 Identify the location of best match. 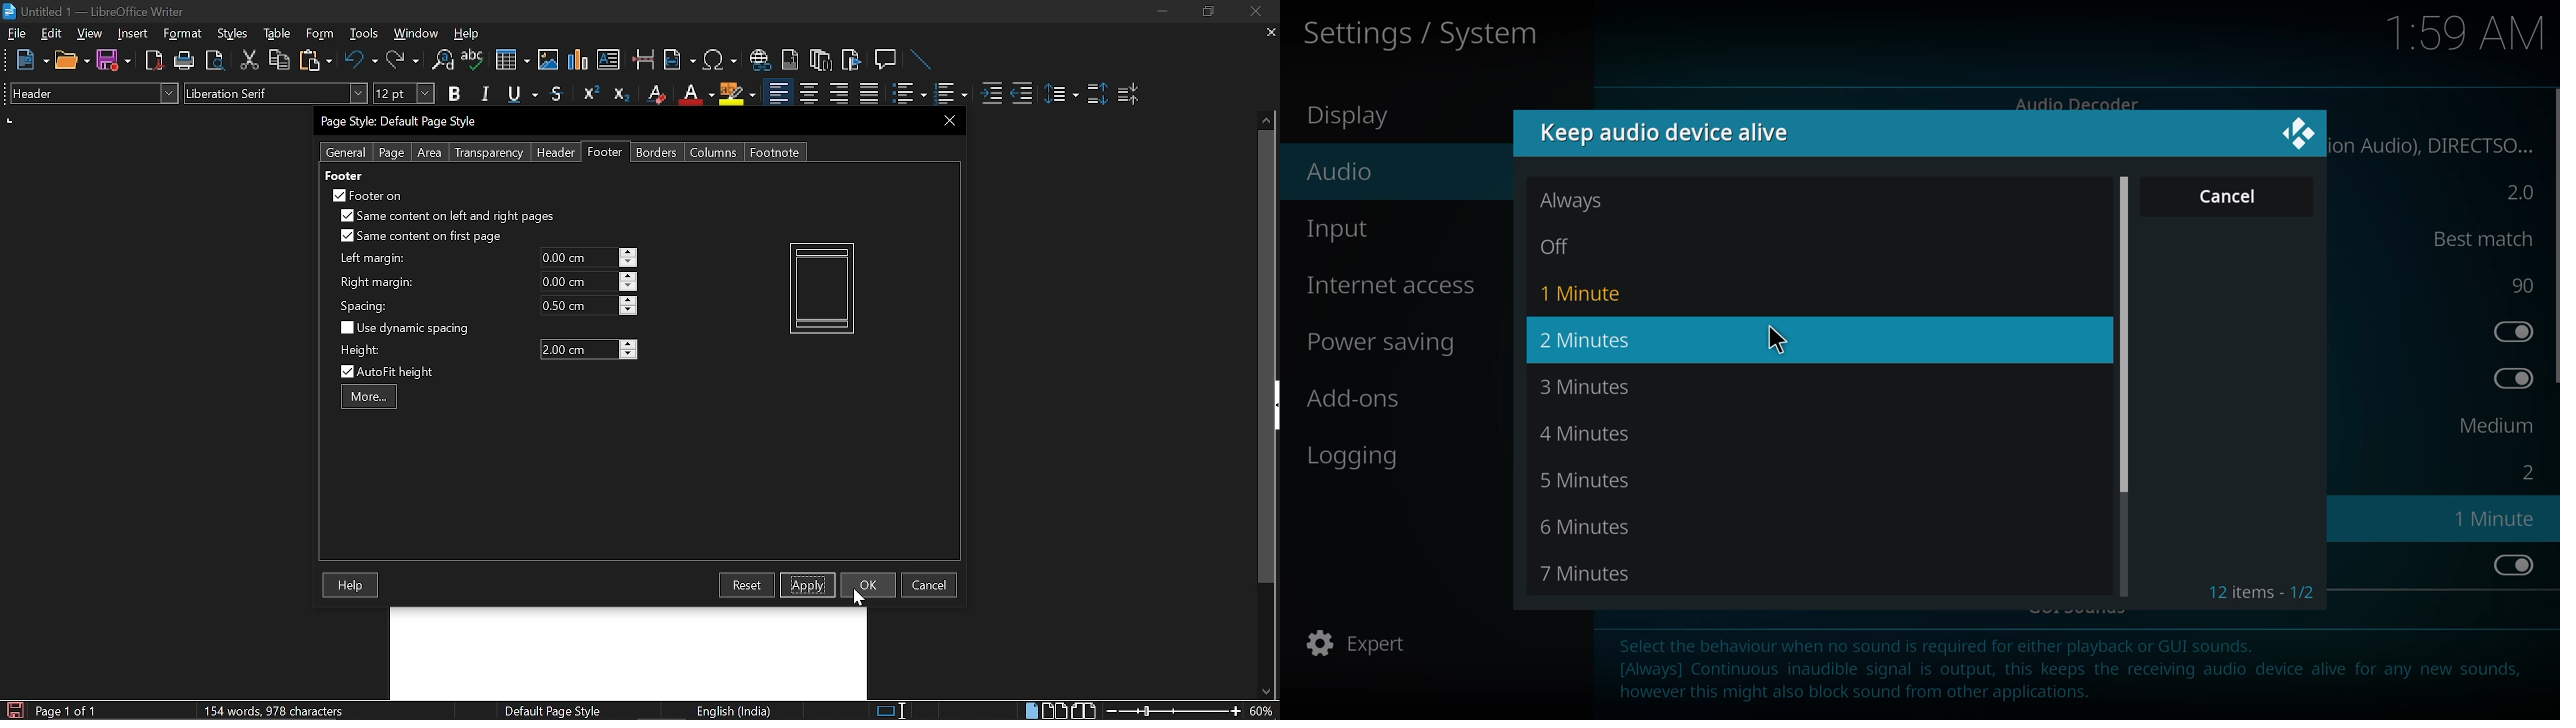
(2475, 237).